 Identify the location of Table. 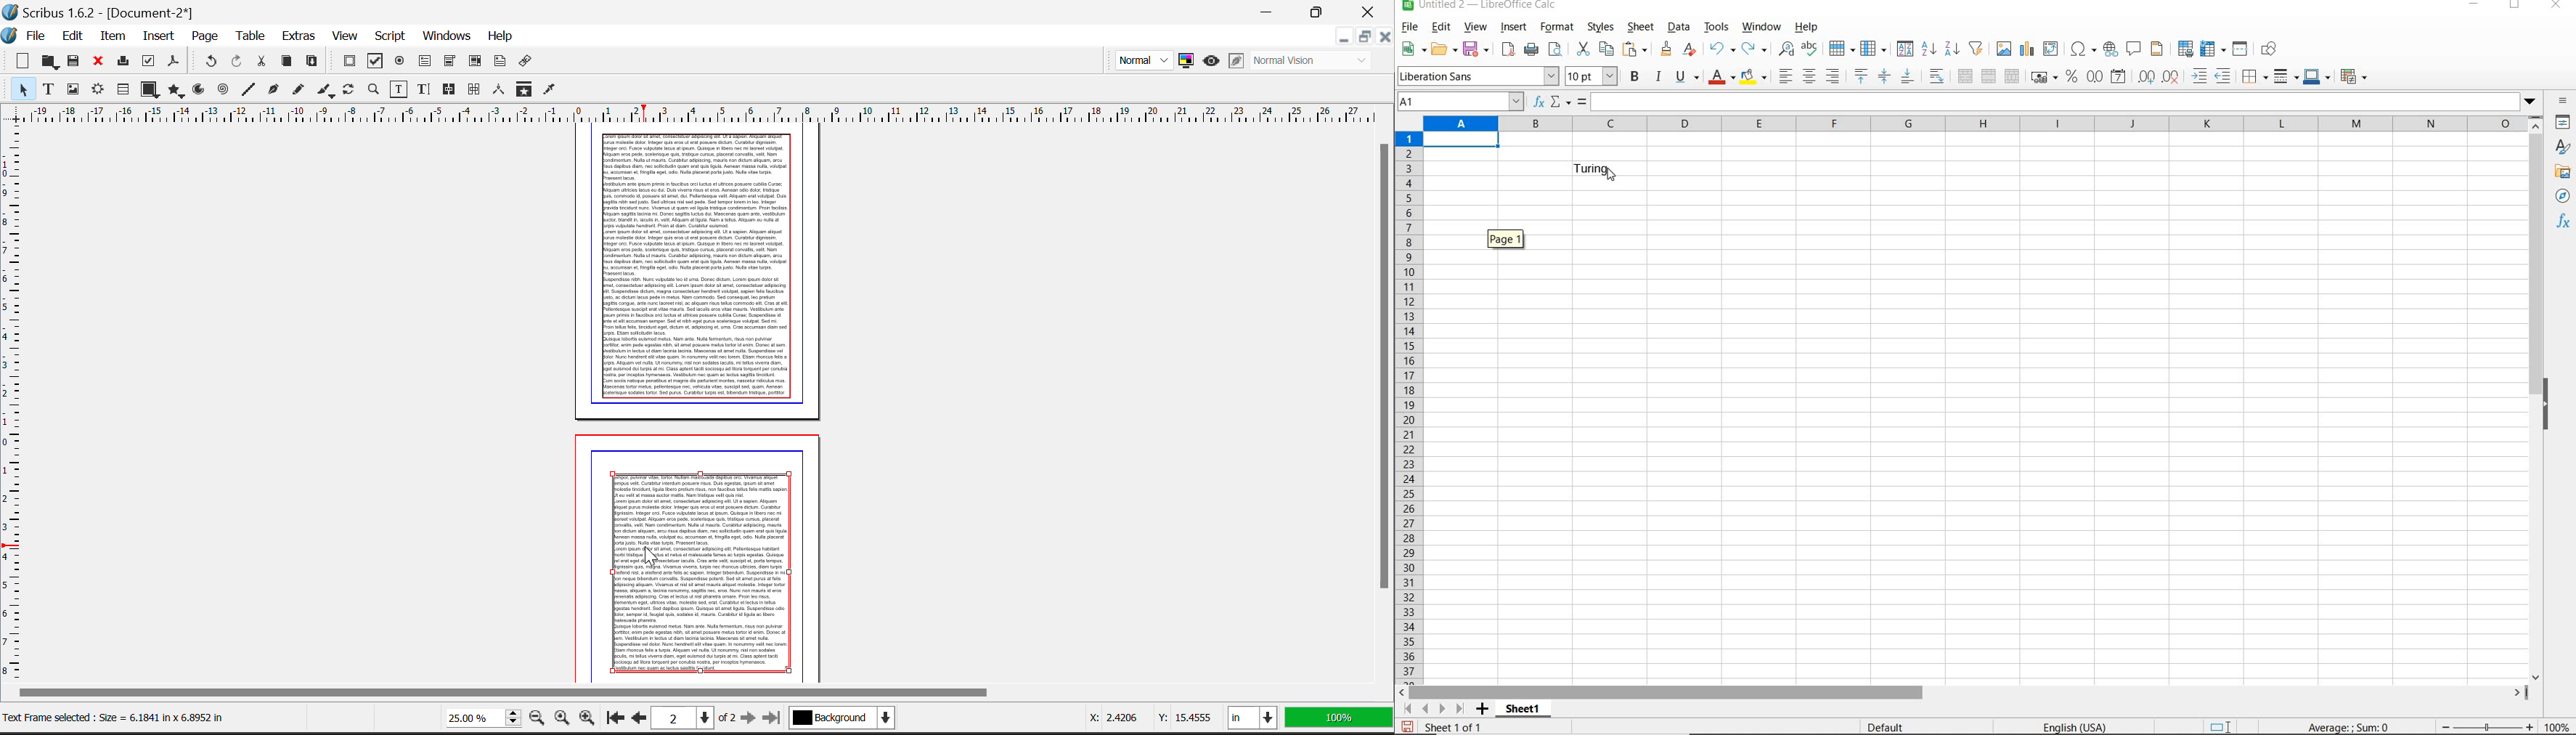
(251, 38).